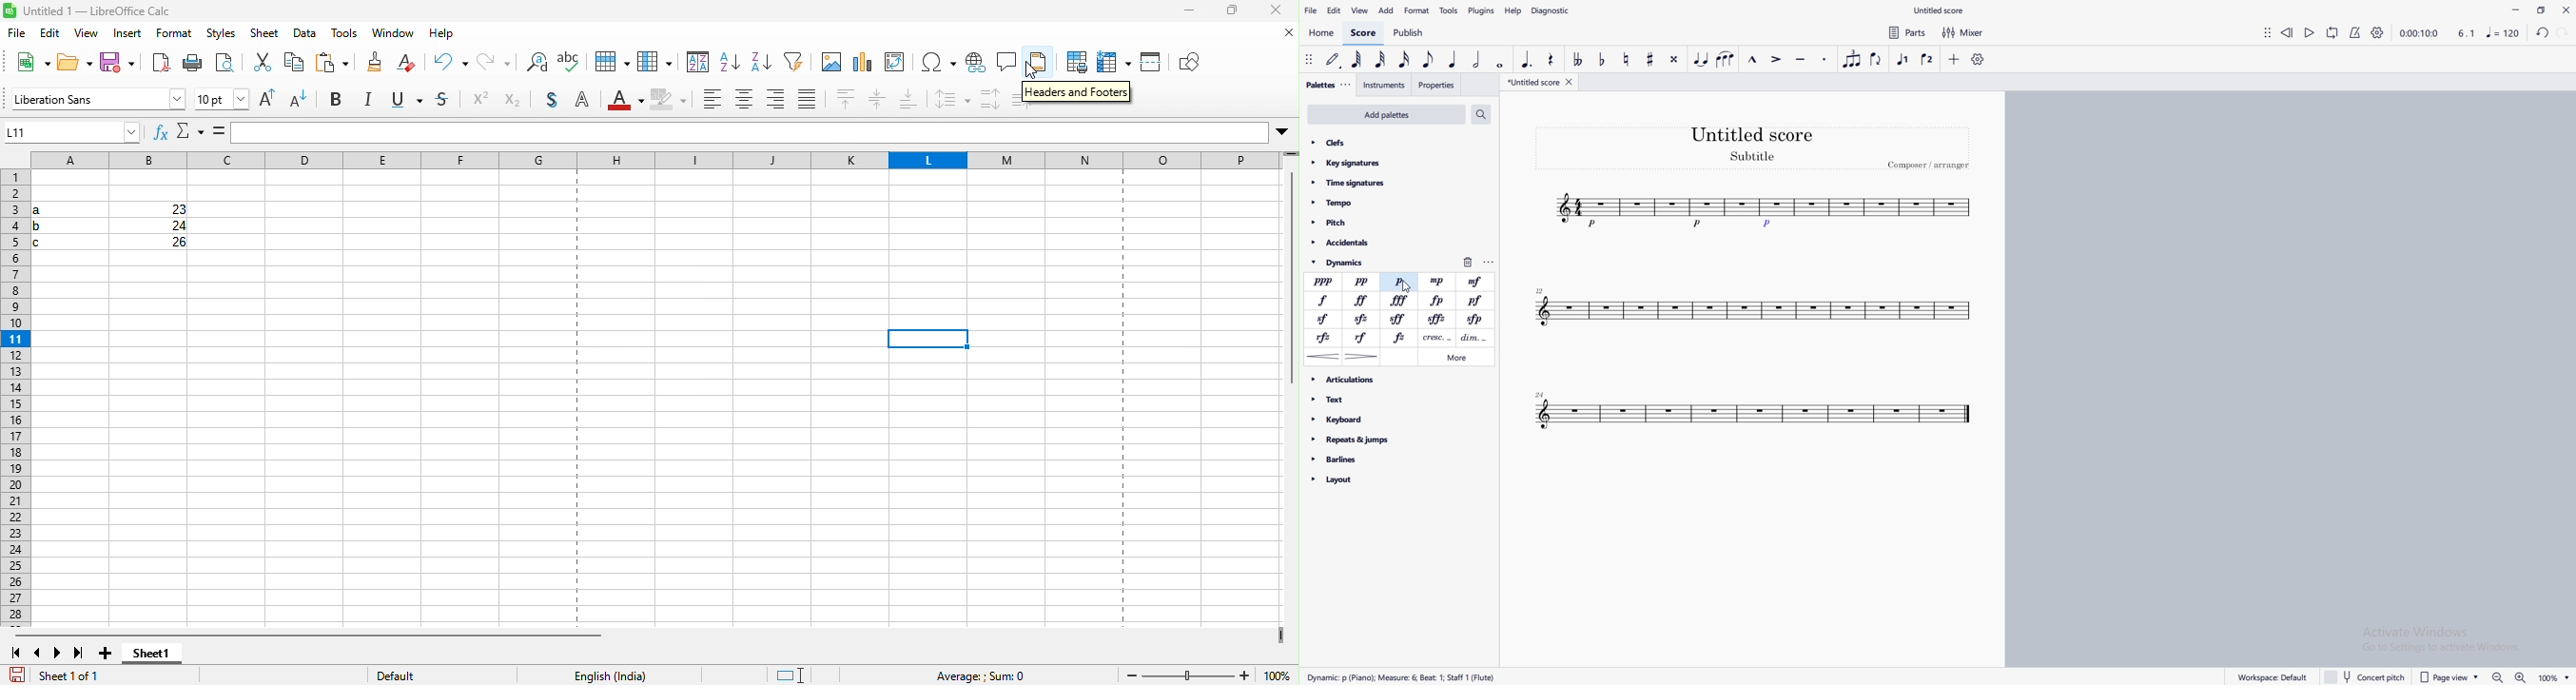  What do you see at coordinates (912, 100) in the screenshot?
I see `align bottom` at bounding box center [912, 100].